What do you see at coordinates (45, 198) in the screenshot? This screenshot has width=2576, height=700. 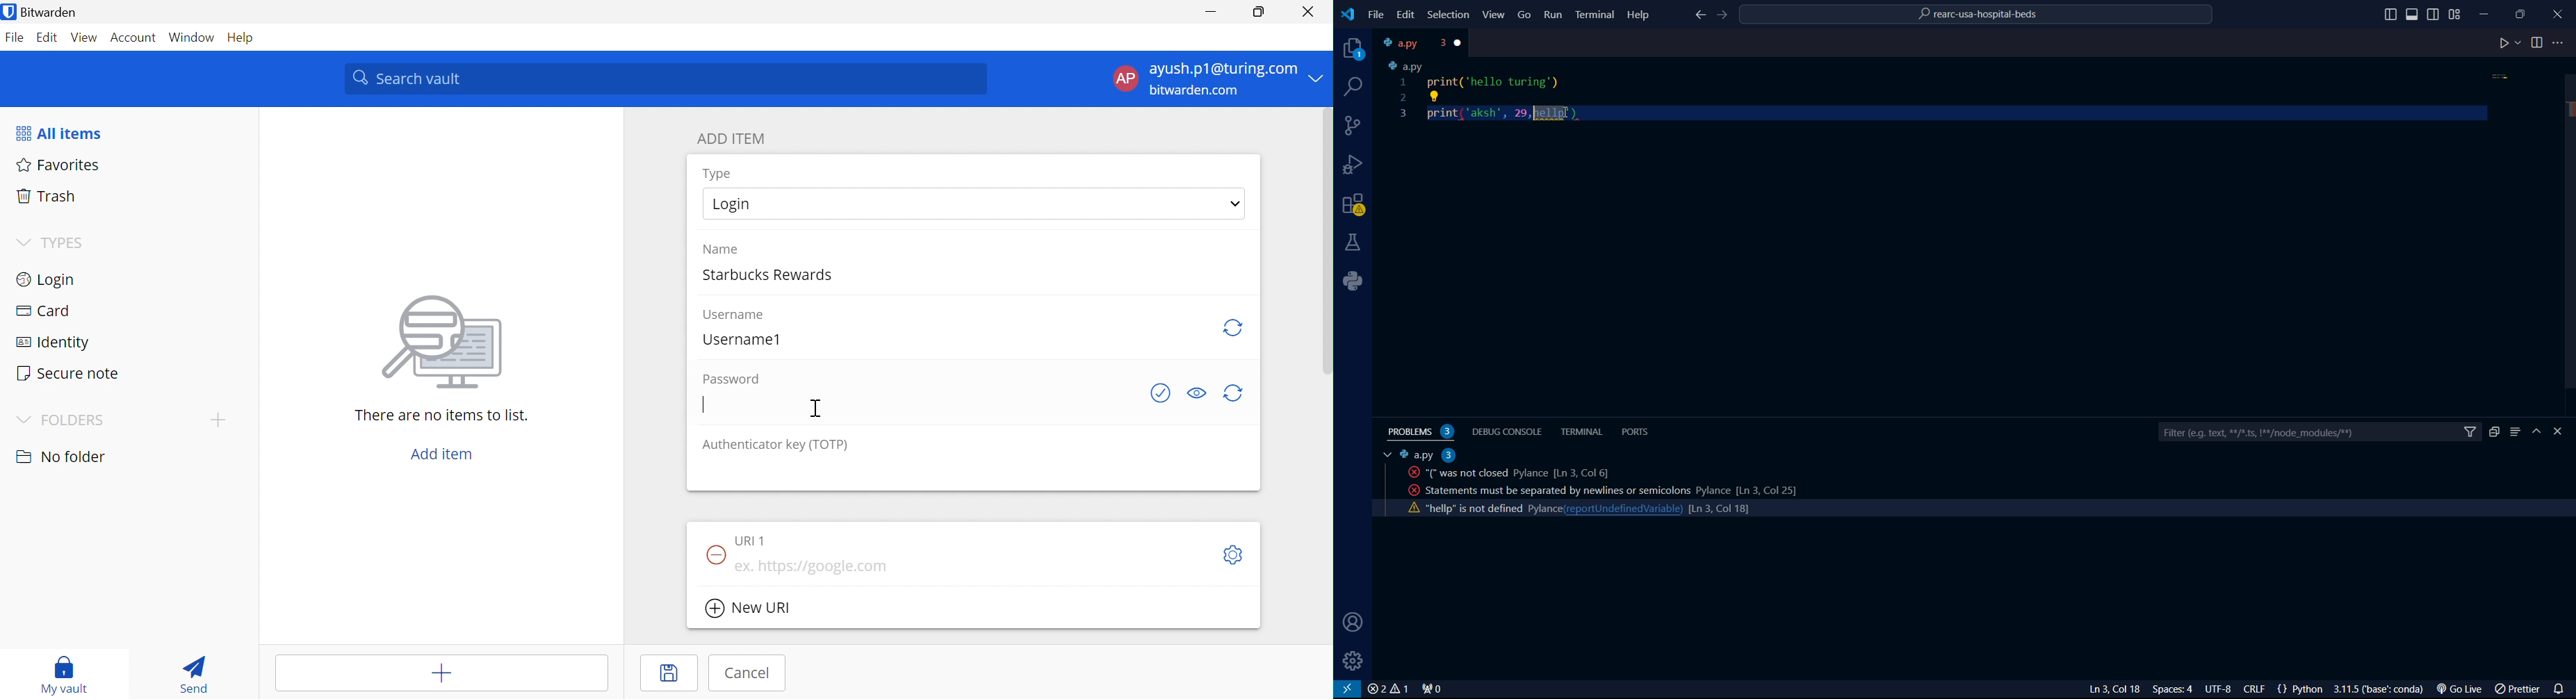 I see `Trash` at bounding box center [45, 198].